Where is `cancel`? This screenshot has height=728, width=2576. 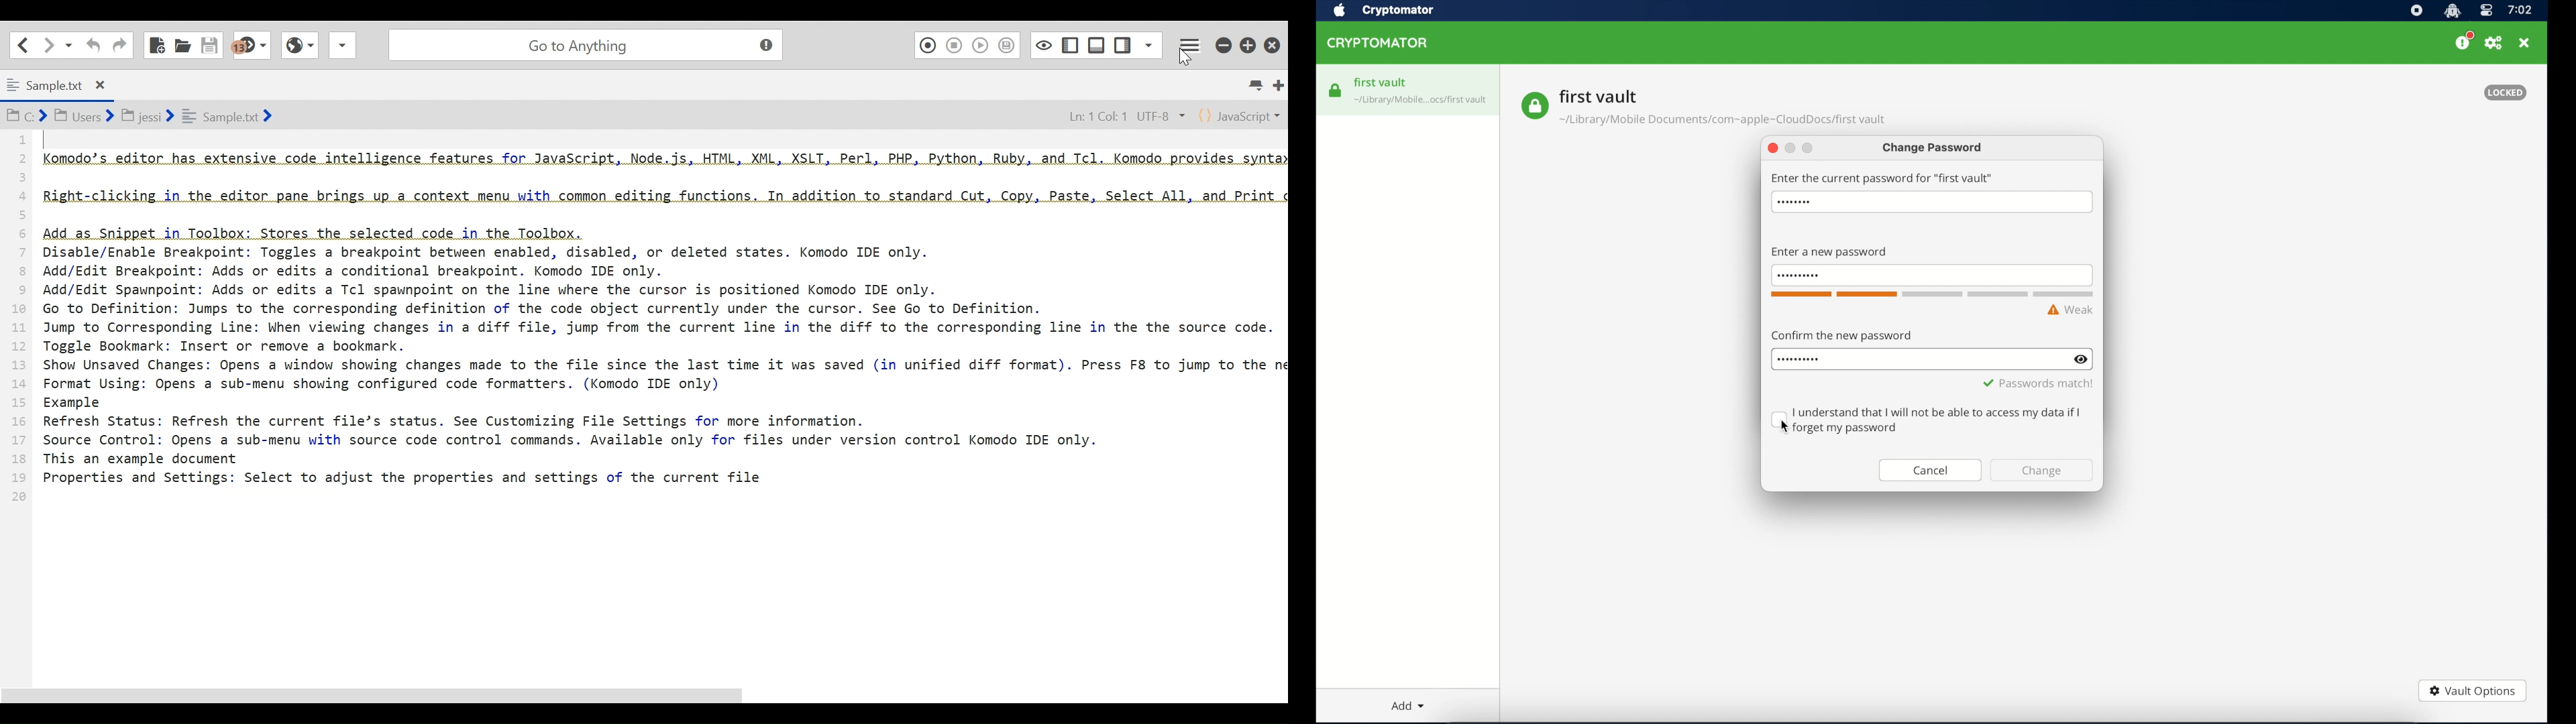 cancel is located at coordinates (1930, 471).